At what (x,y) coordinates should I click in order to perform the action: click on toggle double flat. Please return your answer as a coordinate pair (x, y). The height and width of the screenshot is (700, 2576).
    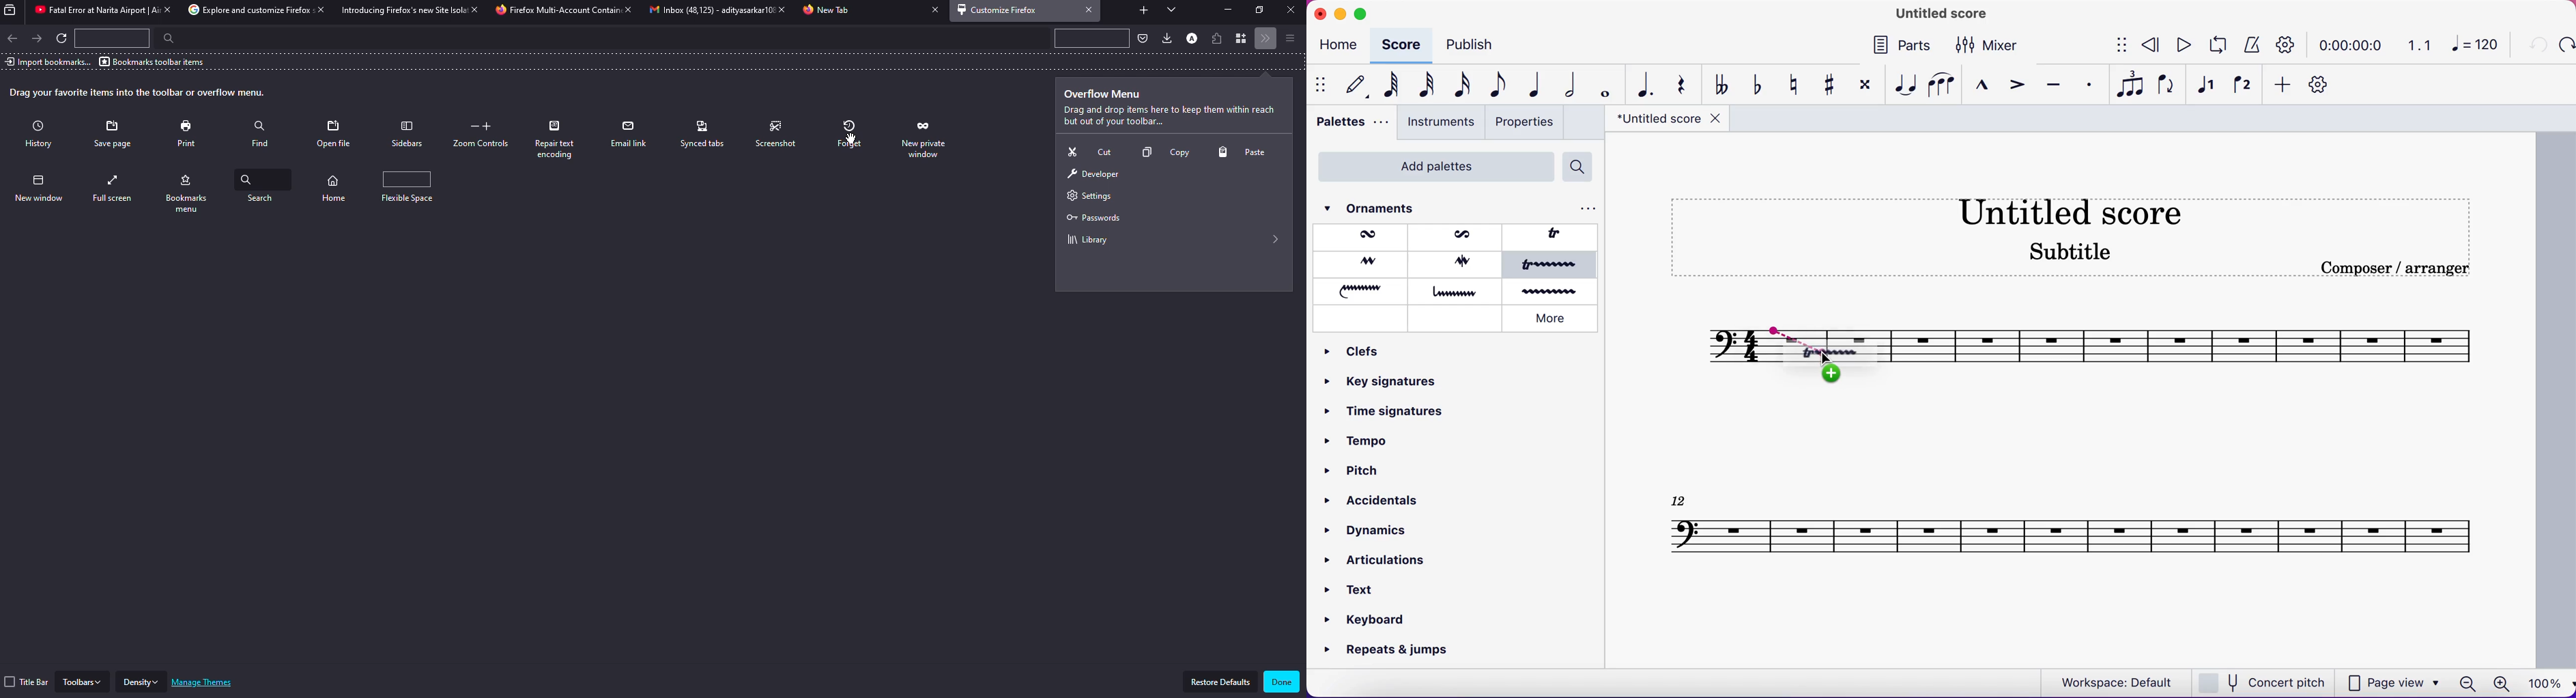
    Looking at the image, I should click on (1722, 84).